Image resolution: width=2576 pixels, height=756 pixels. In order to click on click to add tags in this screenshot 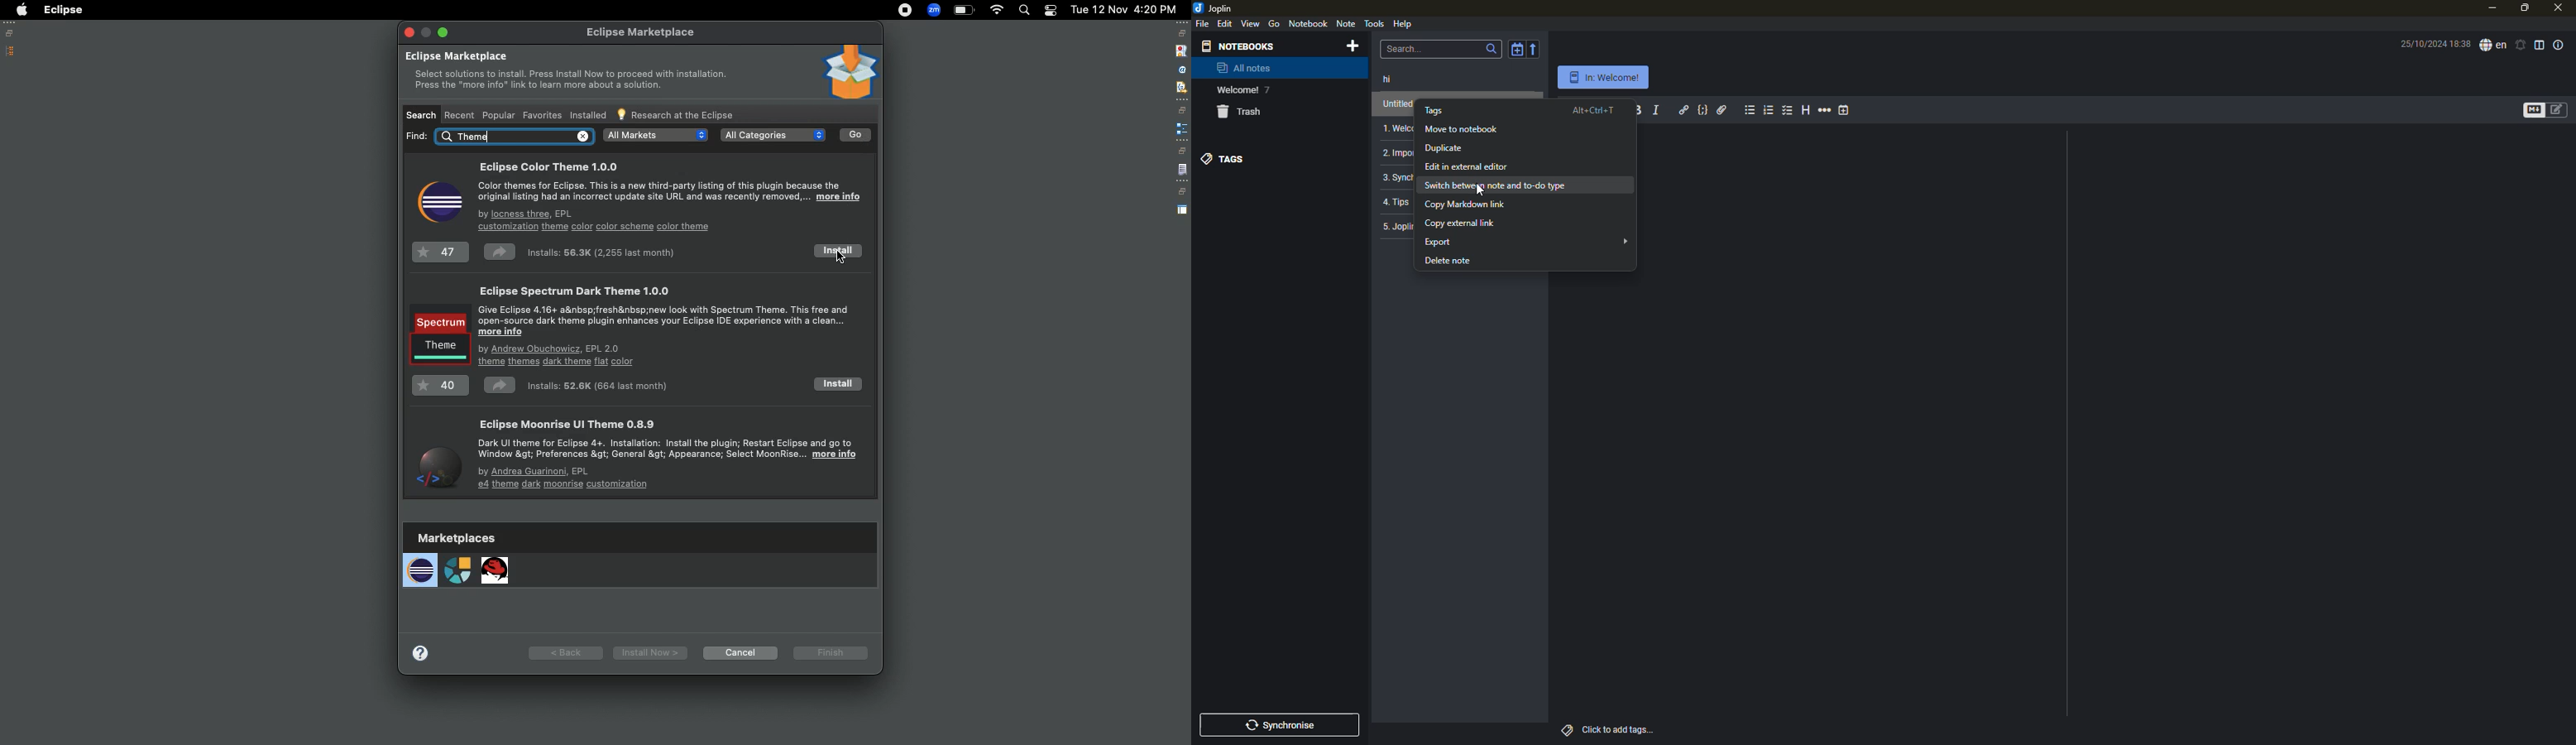, I will do `click(1619, 730)`.